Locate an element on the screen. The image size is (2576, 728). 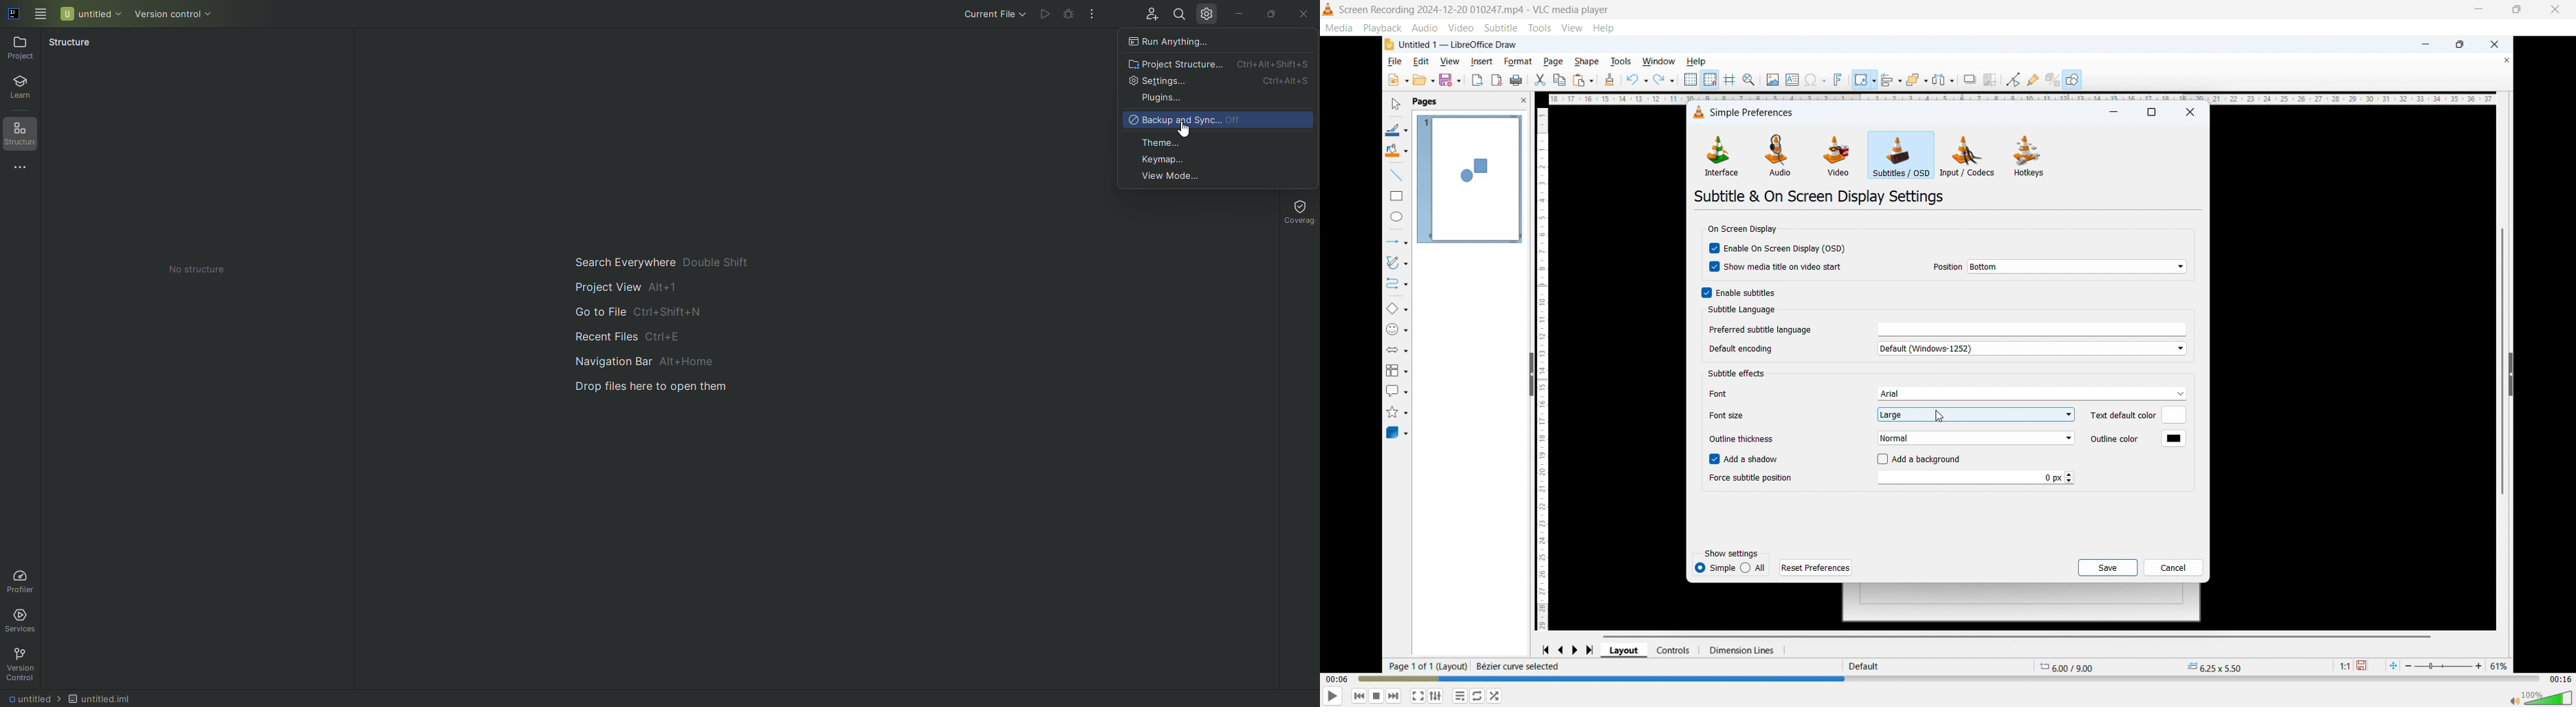
view  is located at coordinates (1571, 27).